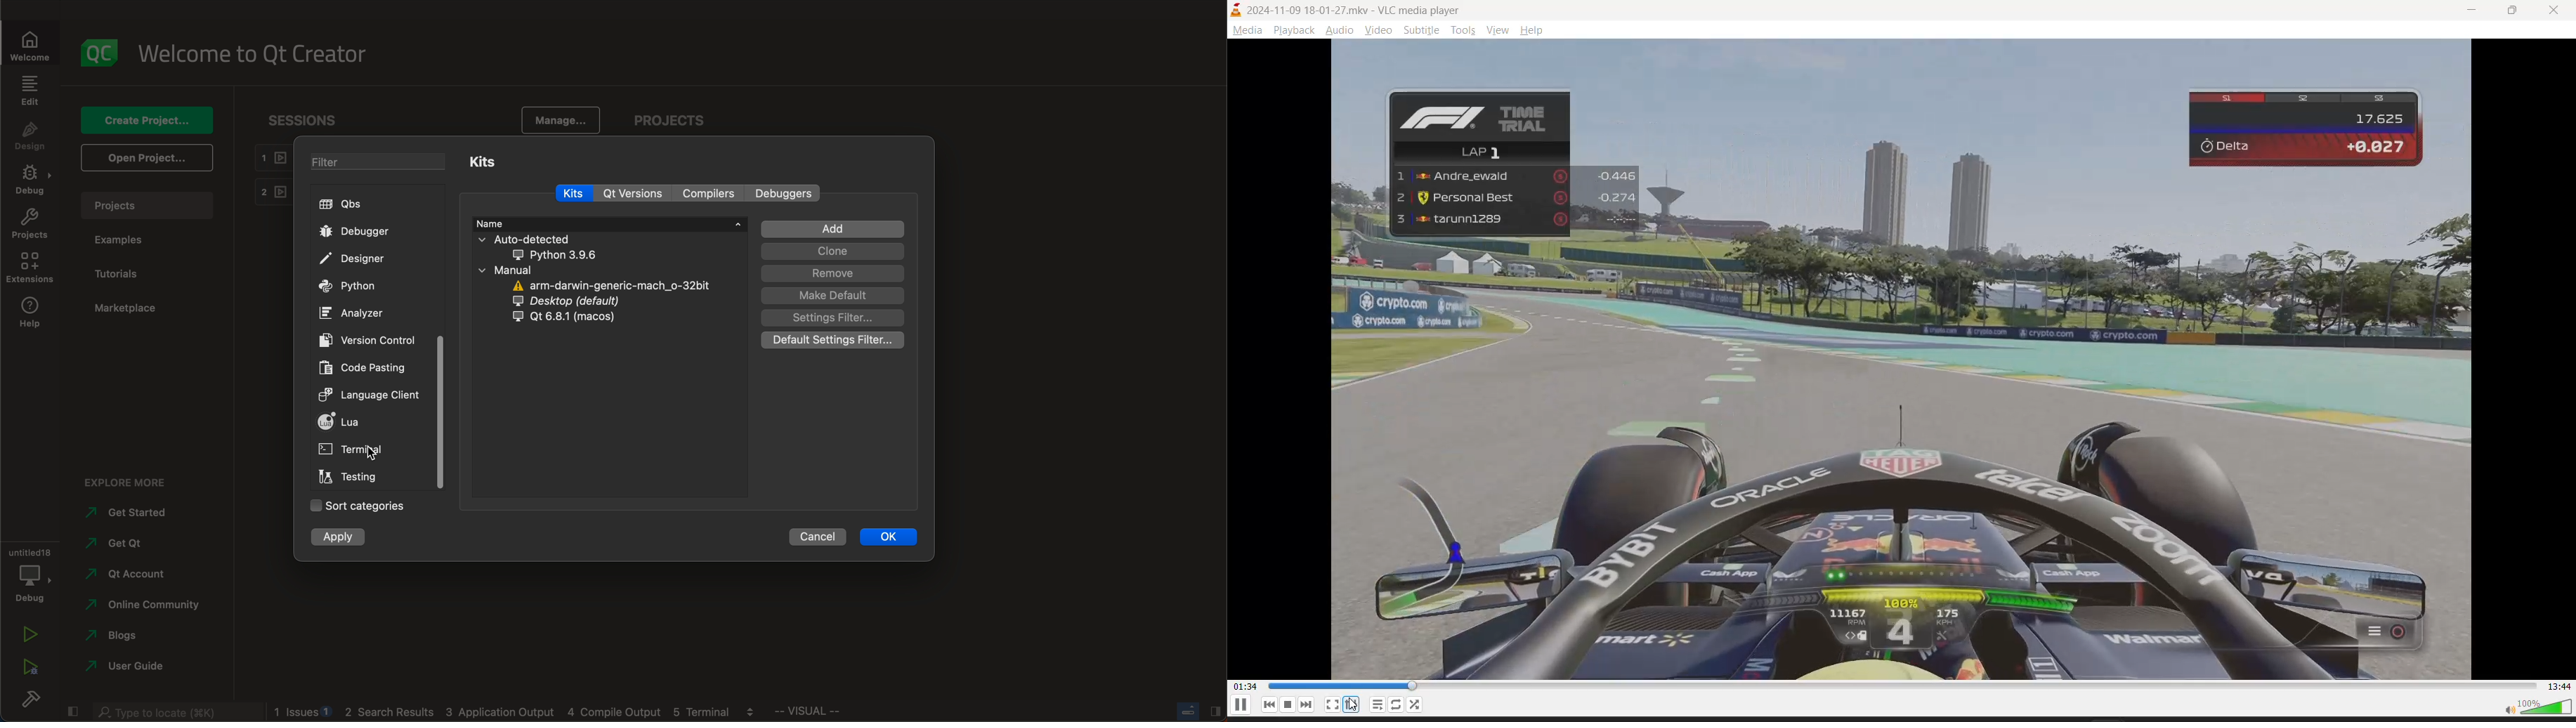 The height and width of the screenshot is (728, 2576). What do you see at coordinates (364, 368) in the screenshot?
I see `code` at bounding box center [364, 368].